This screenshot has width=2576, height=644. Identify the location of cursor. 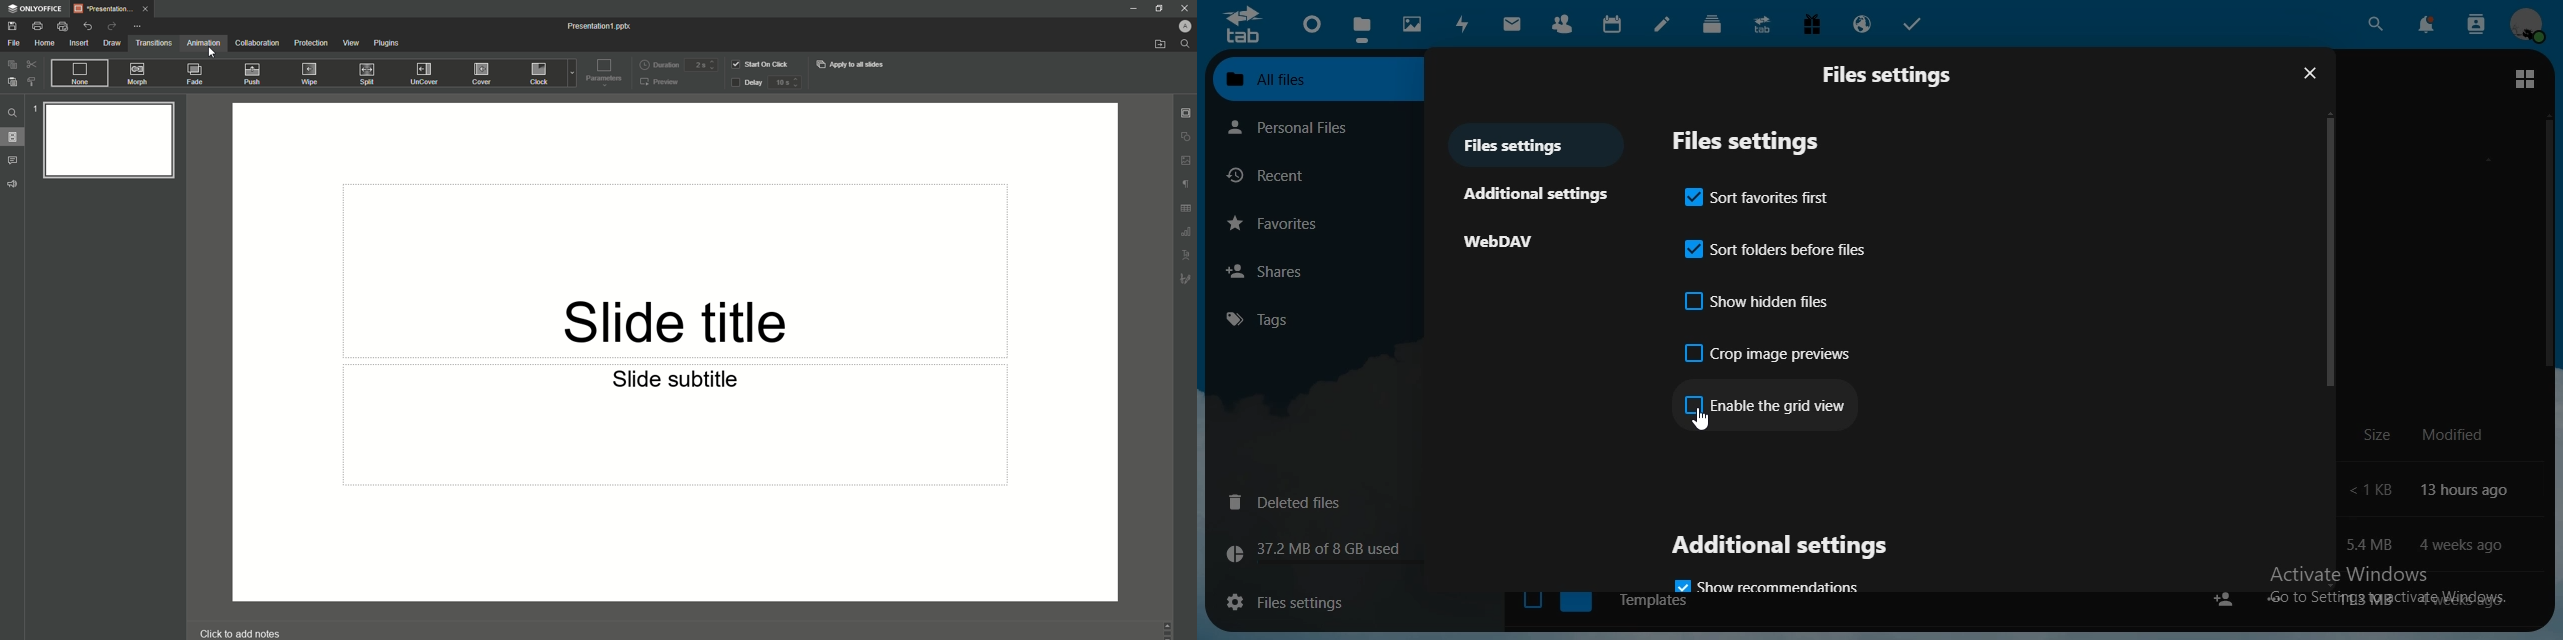
(1702, 422).